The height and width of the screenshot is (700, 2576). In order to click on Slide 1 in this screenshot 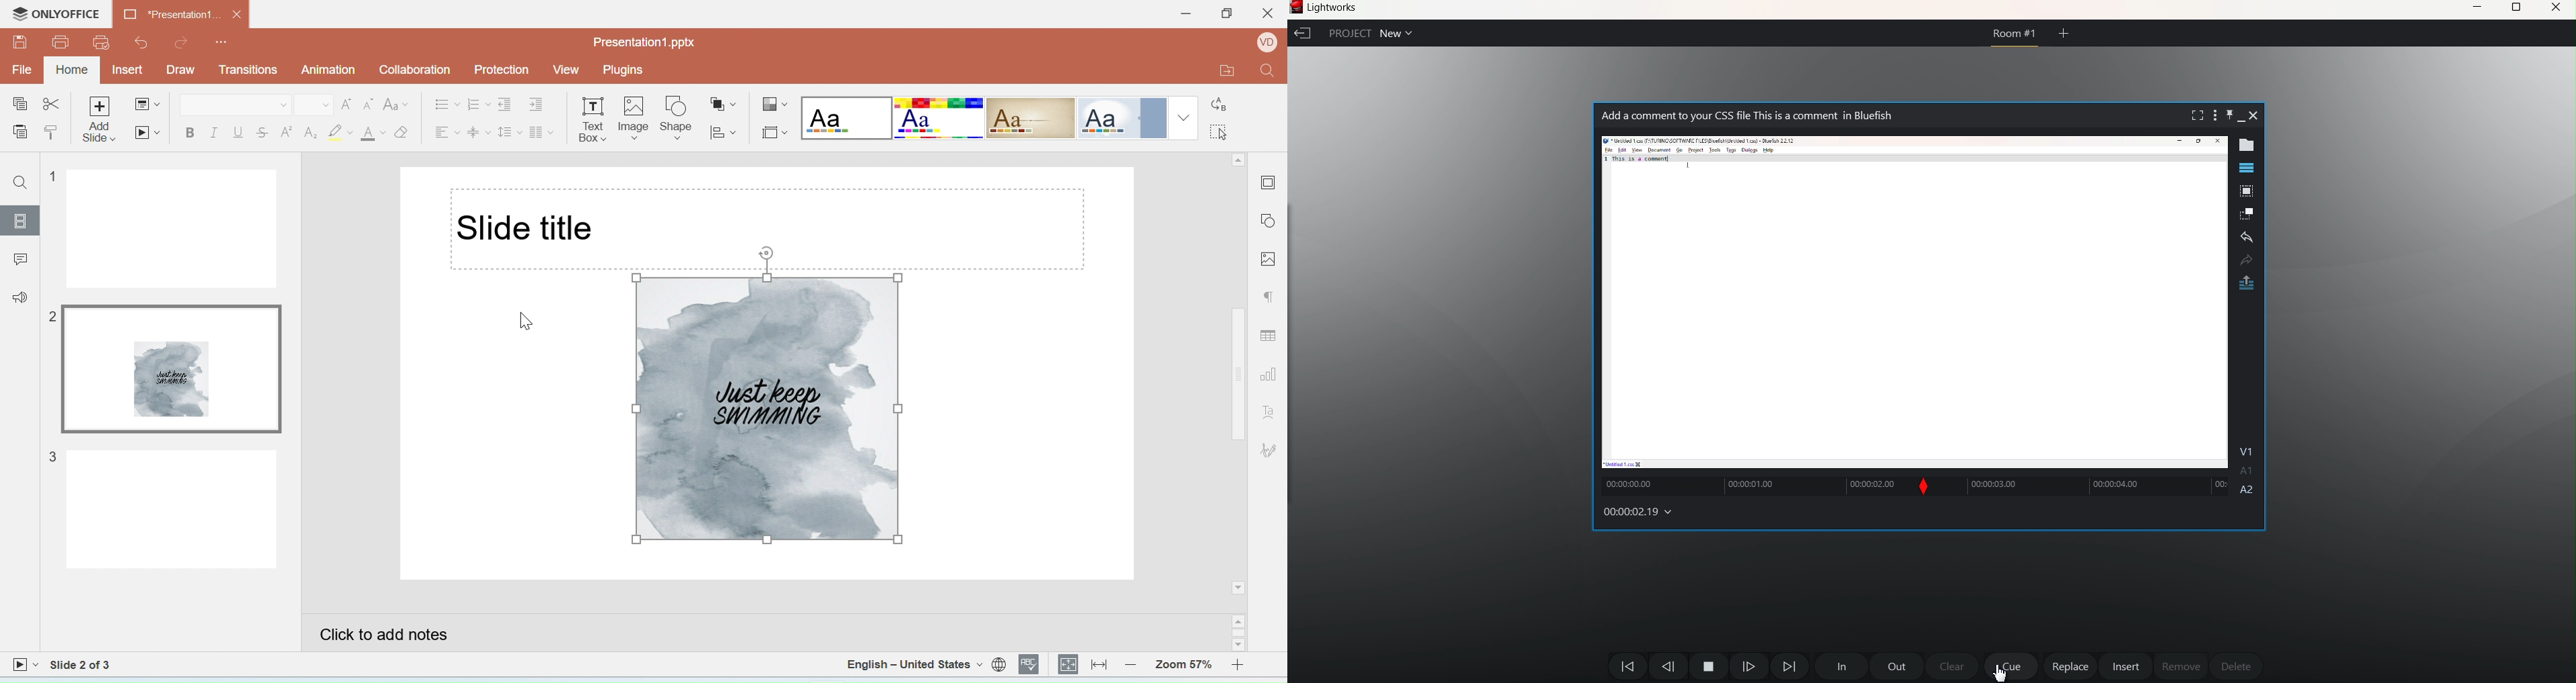, I will do `click(164, 229)`.